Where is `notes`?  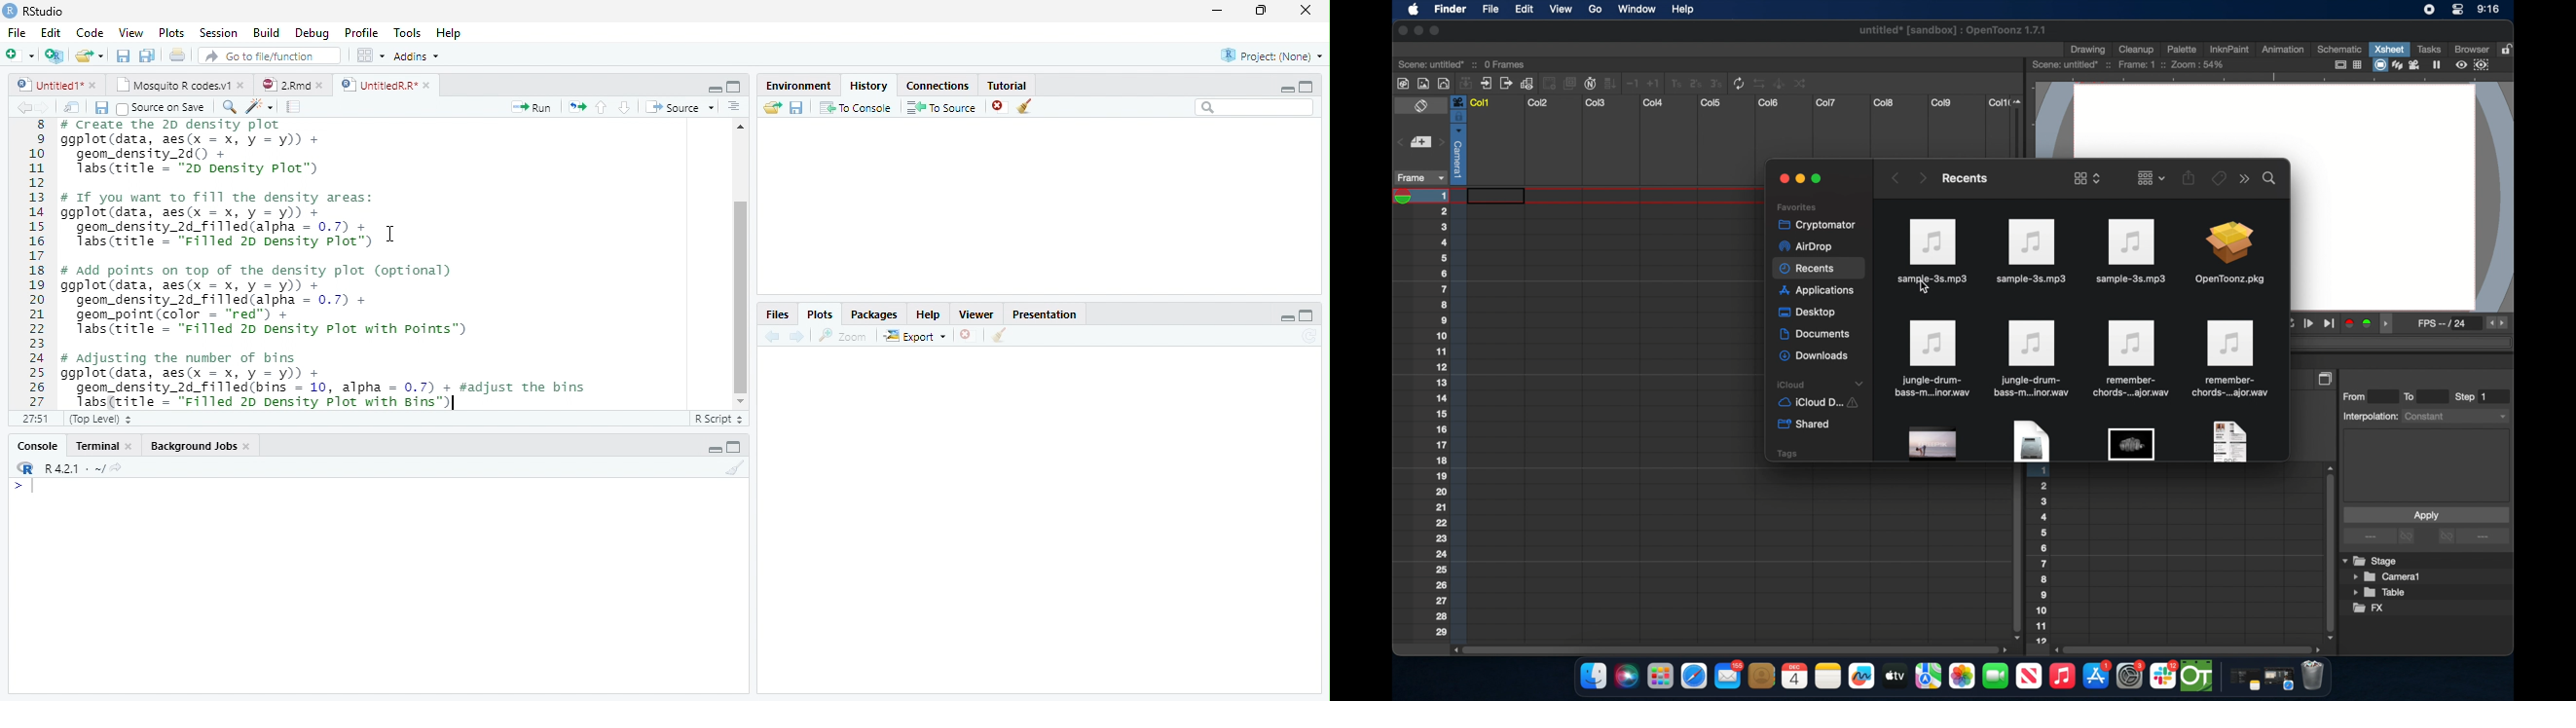
notes is located at coordinates (1828, 676).